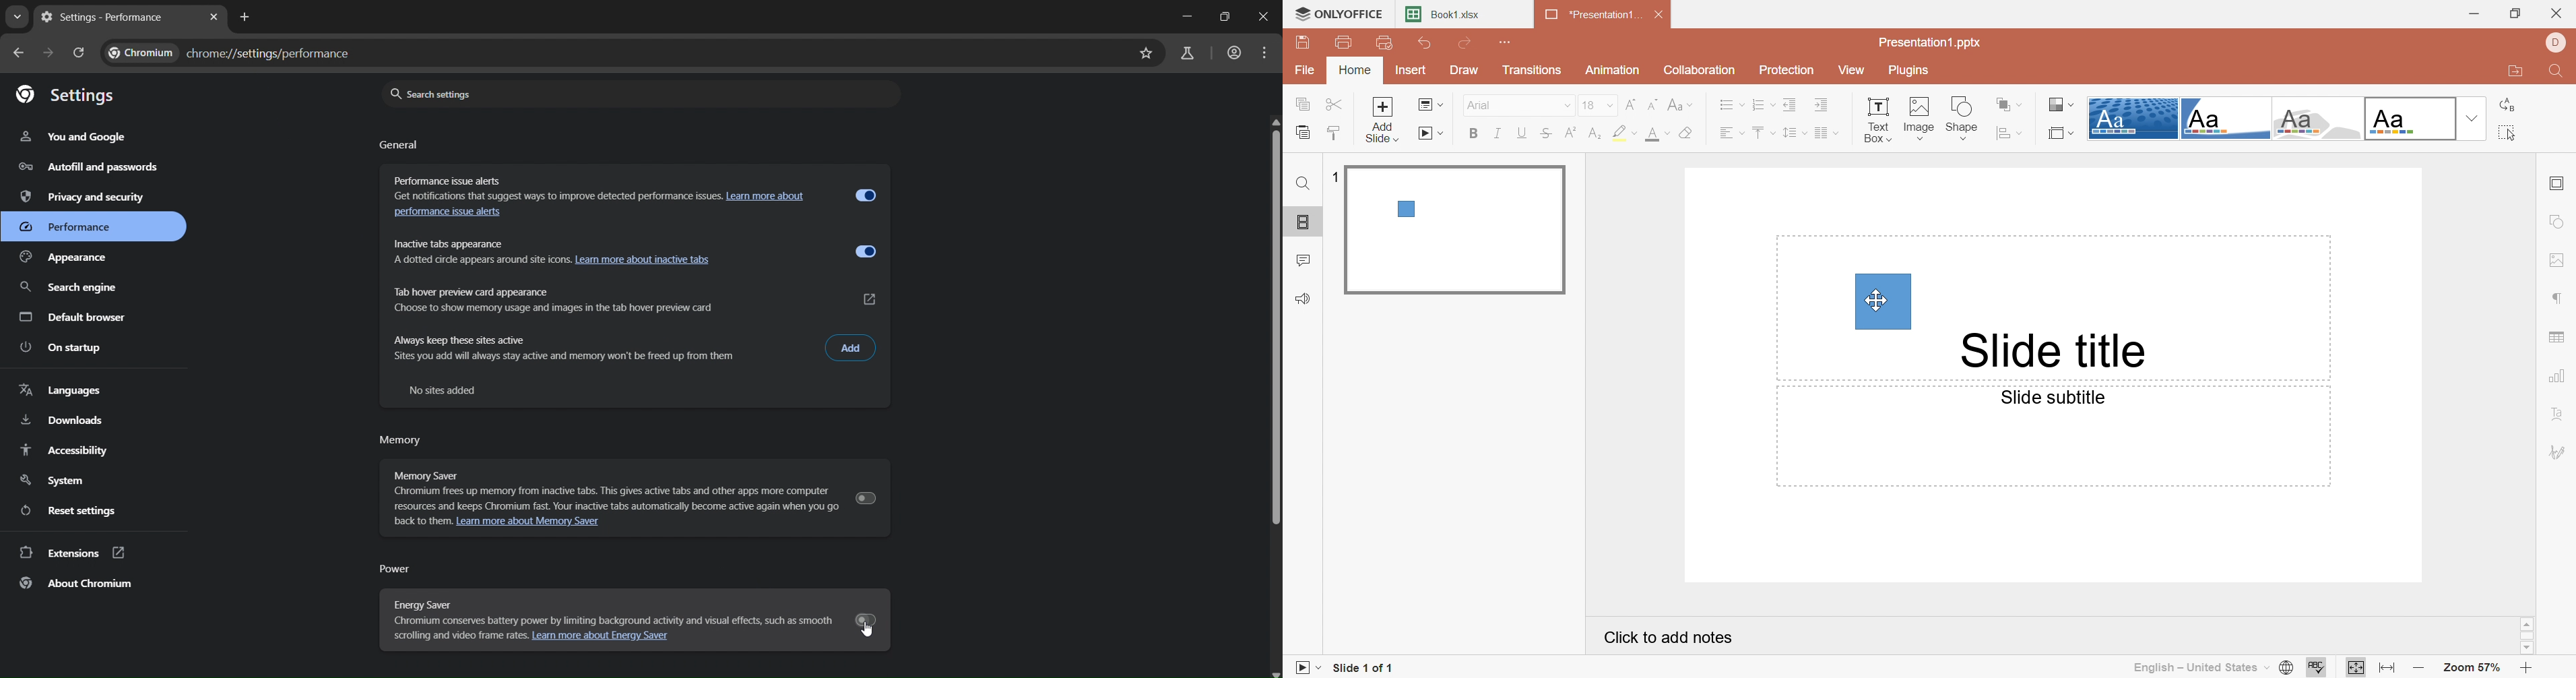 The height and width of the screenshot is (700, 2576). Describe the element at coordinates (2561, 417) in the screenshot. I see `Text Art settings` at that location.